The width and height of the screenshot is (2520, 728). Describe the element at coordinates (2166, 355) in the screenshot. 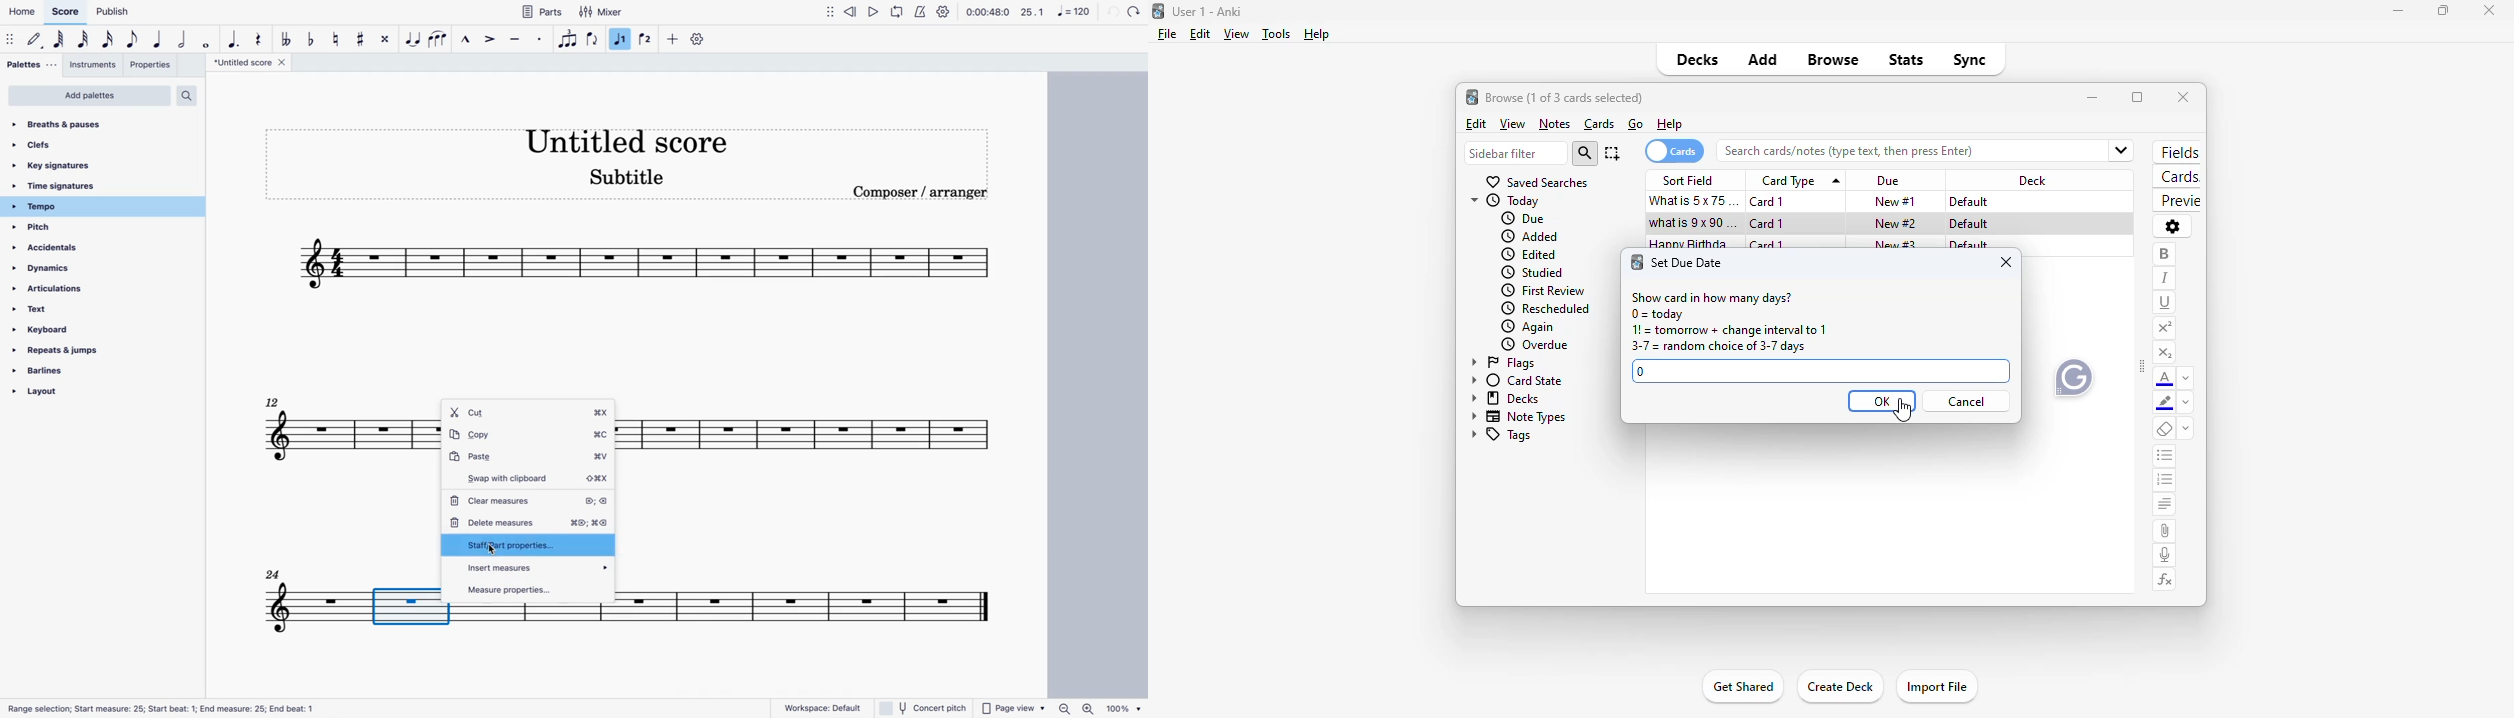

I see `subscript` at that location.